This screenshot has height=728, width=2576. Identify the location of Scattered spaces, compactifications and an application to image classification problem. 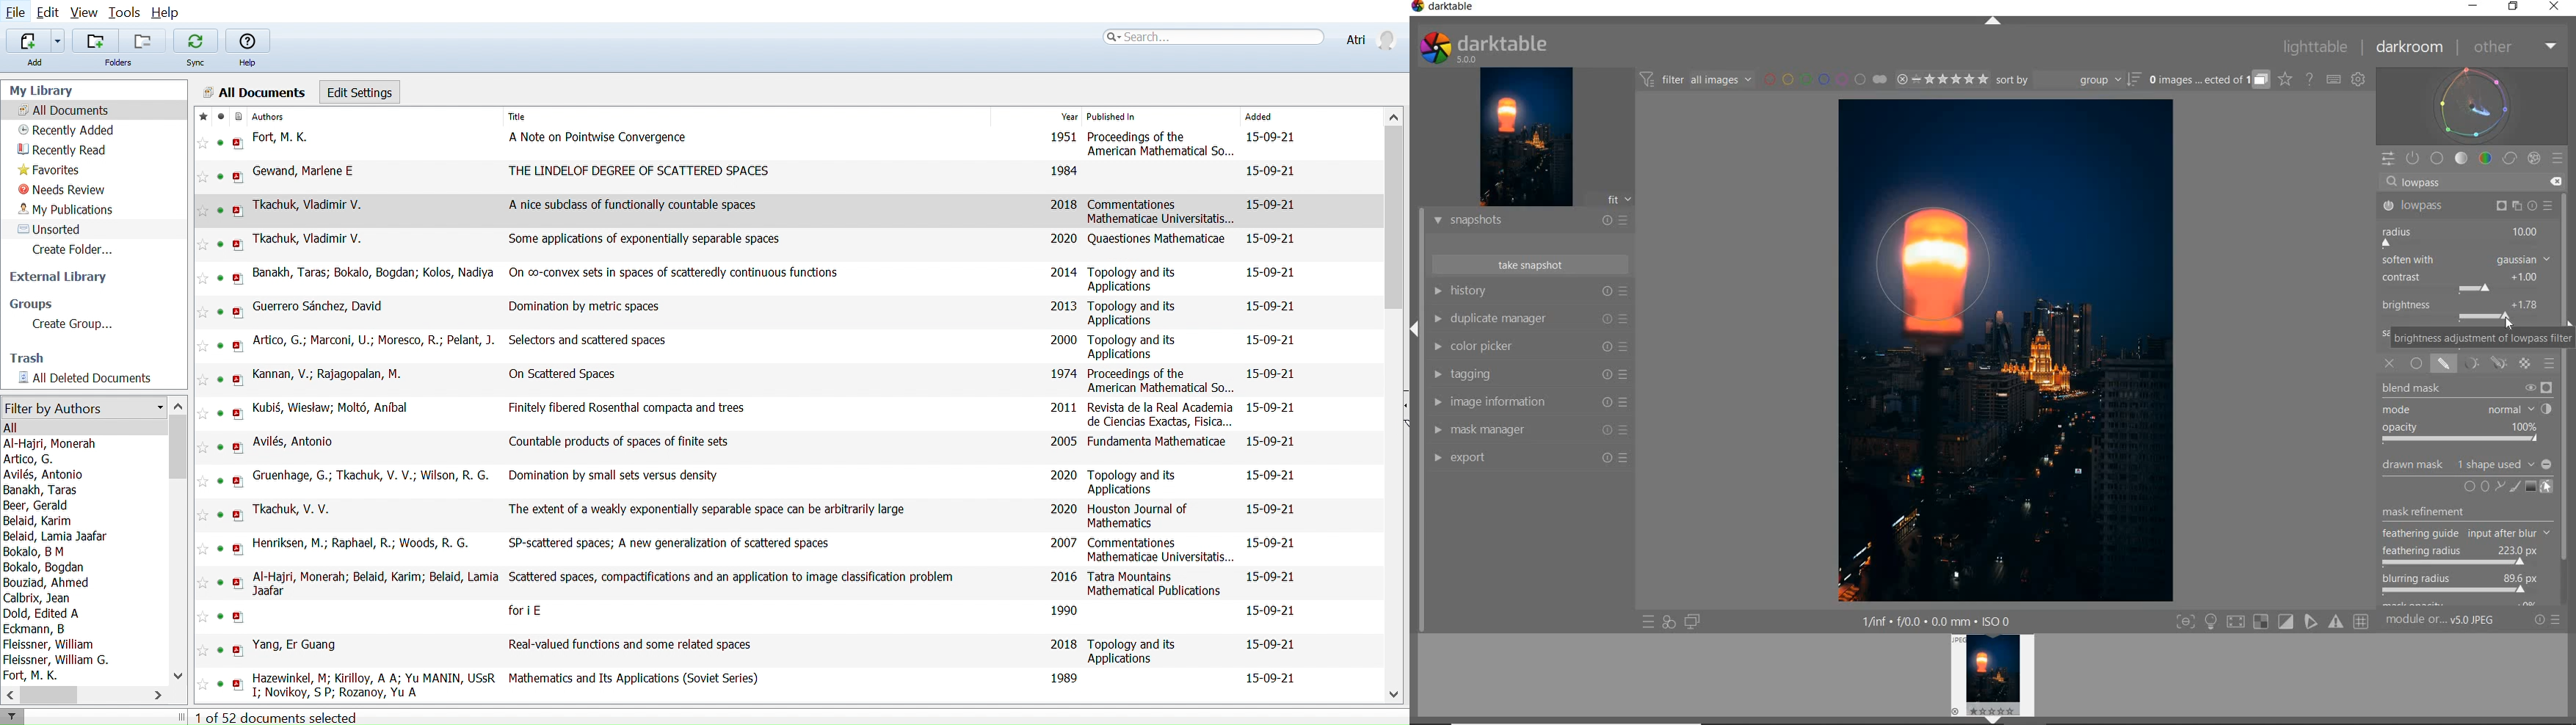
(733, 578).